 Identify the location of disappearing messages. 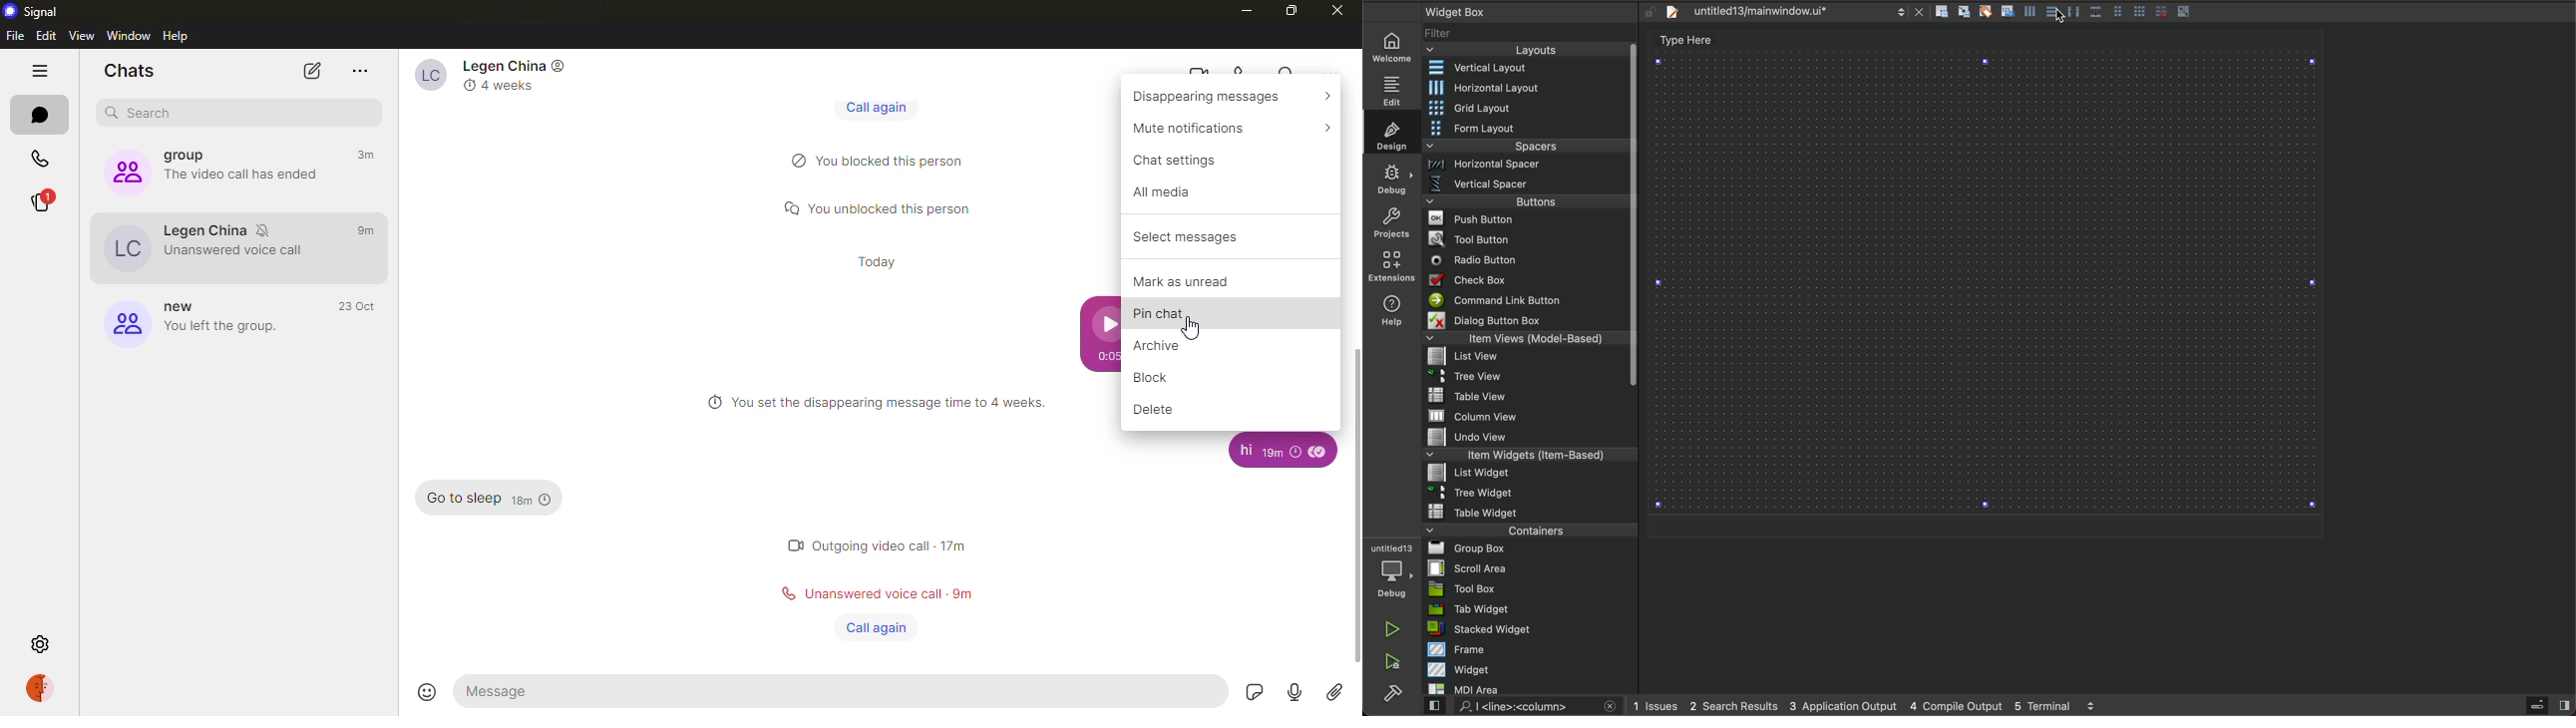
(1227, 94).